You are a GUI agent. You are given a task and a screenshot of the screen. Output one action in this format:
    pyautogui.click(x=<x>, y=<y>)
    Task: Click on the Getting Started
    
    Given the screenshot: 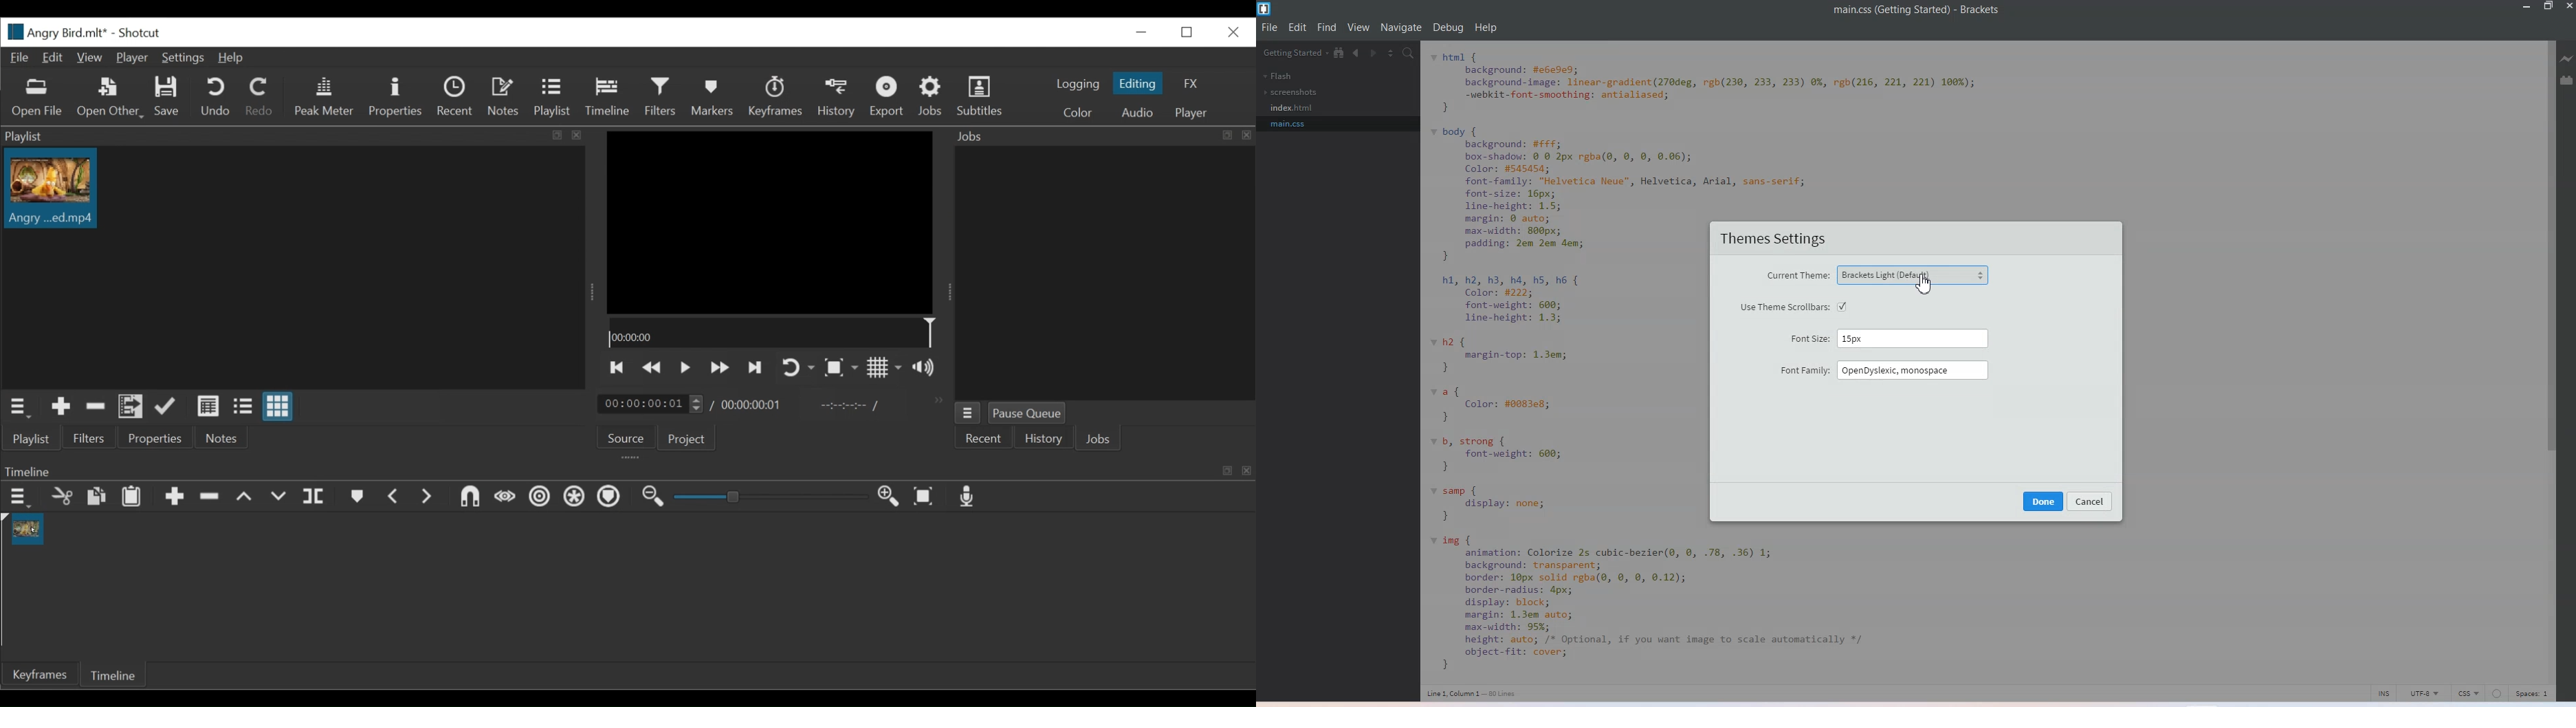 What is the action you would take?
    pyautogui.click(x=1296, y=54)
    